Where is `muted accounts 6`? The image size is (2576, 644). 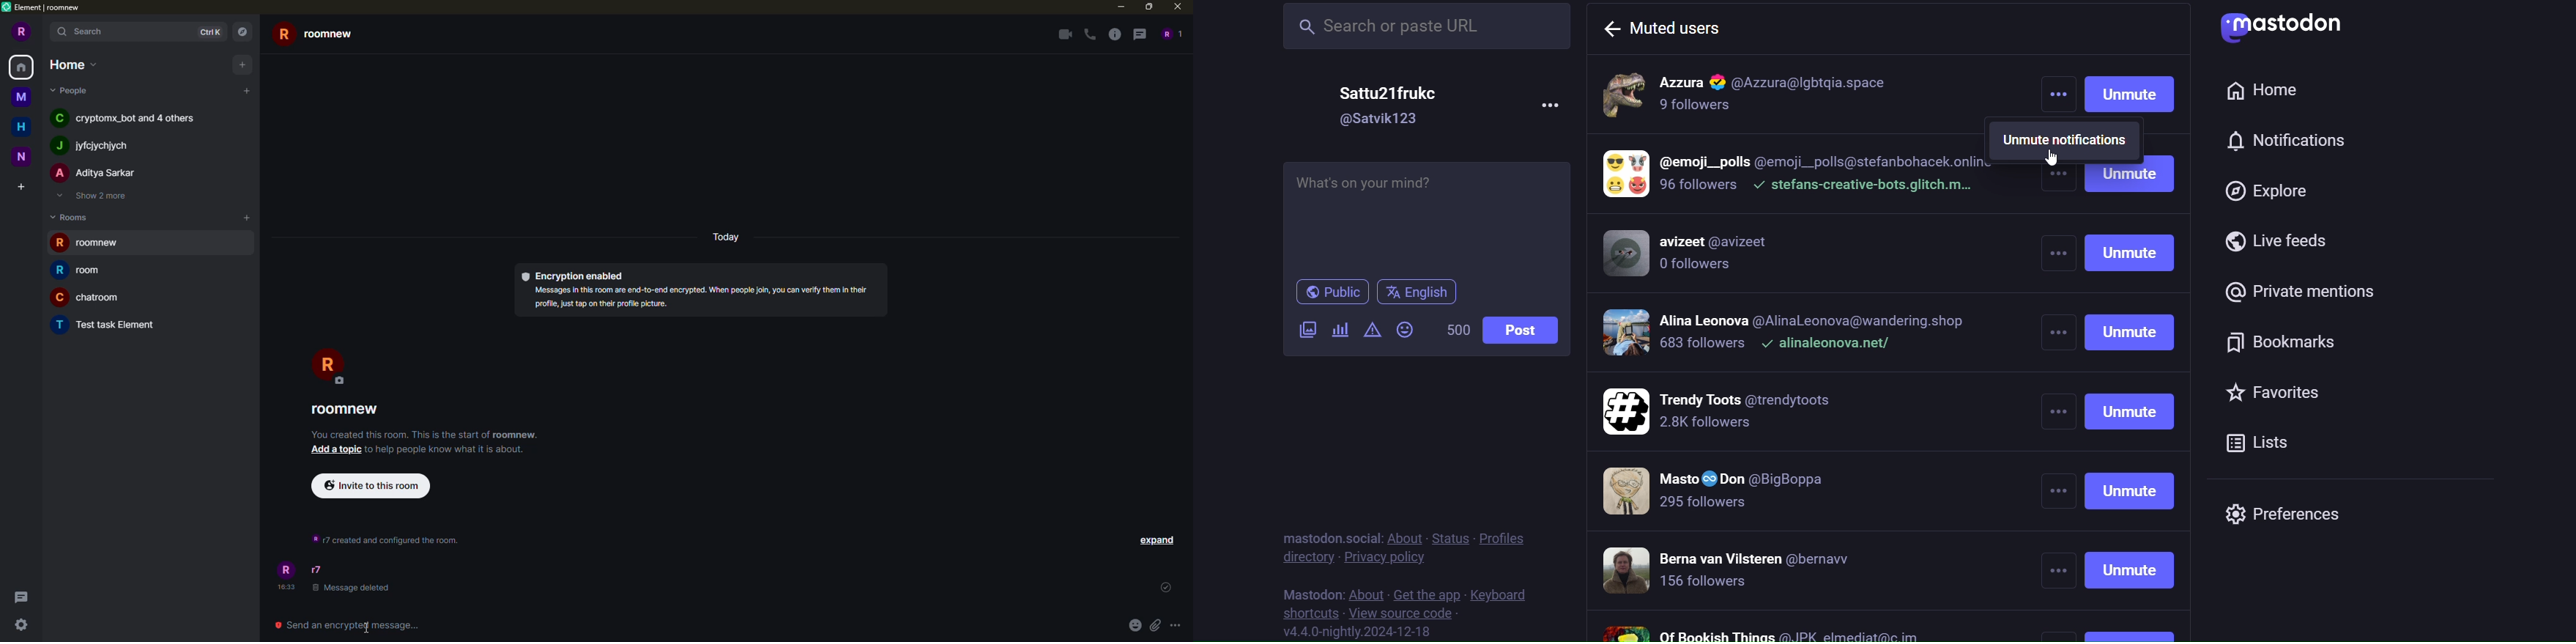
muted accounts 6 is located at coordinates (1737, 495).